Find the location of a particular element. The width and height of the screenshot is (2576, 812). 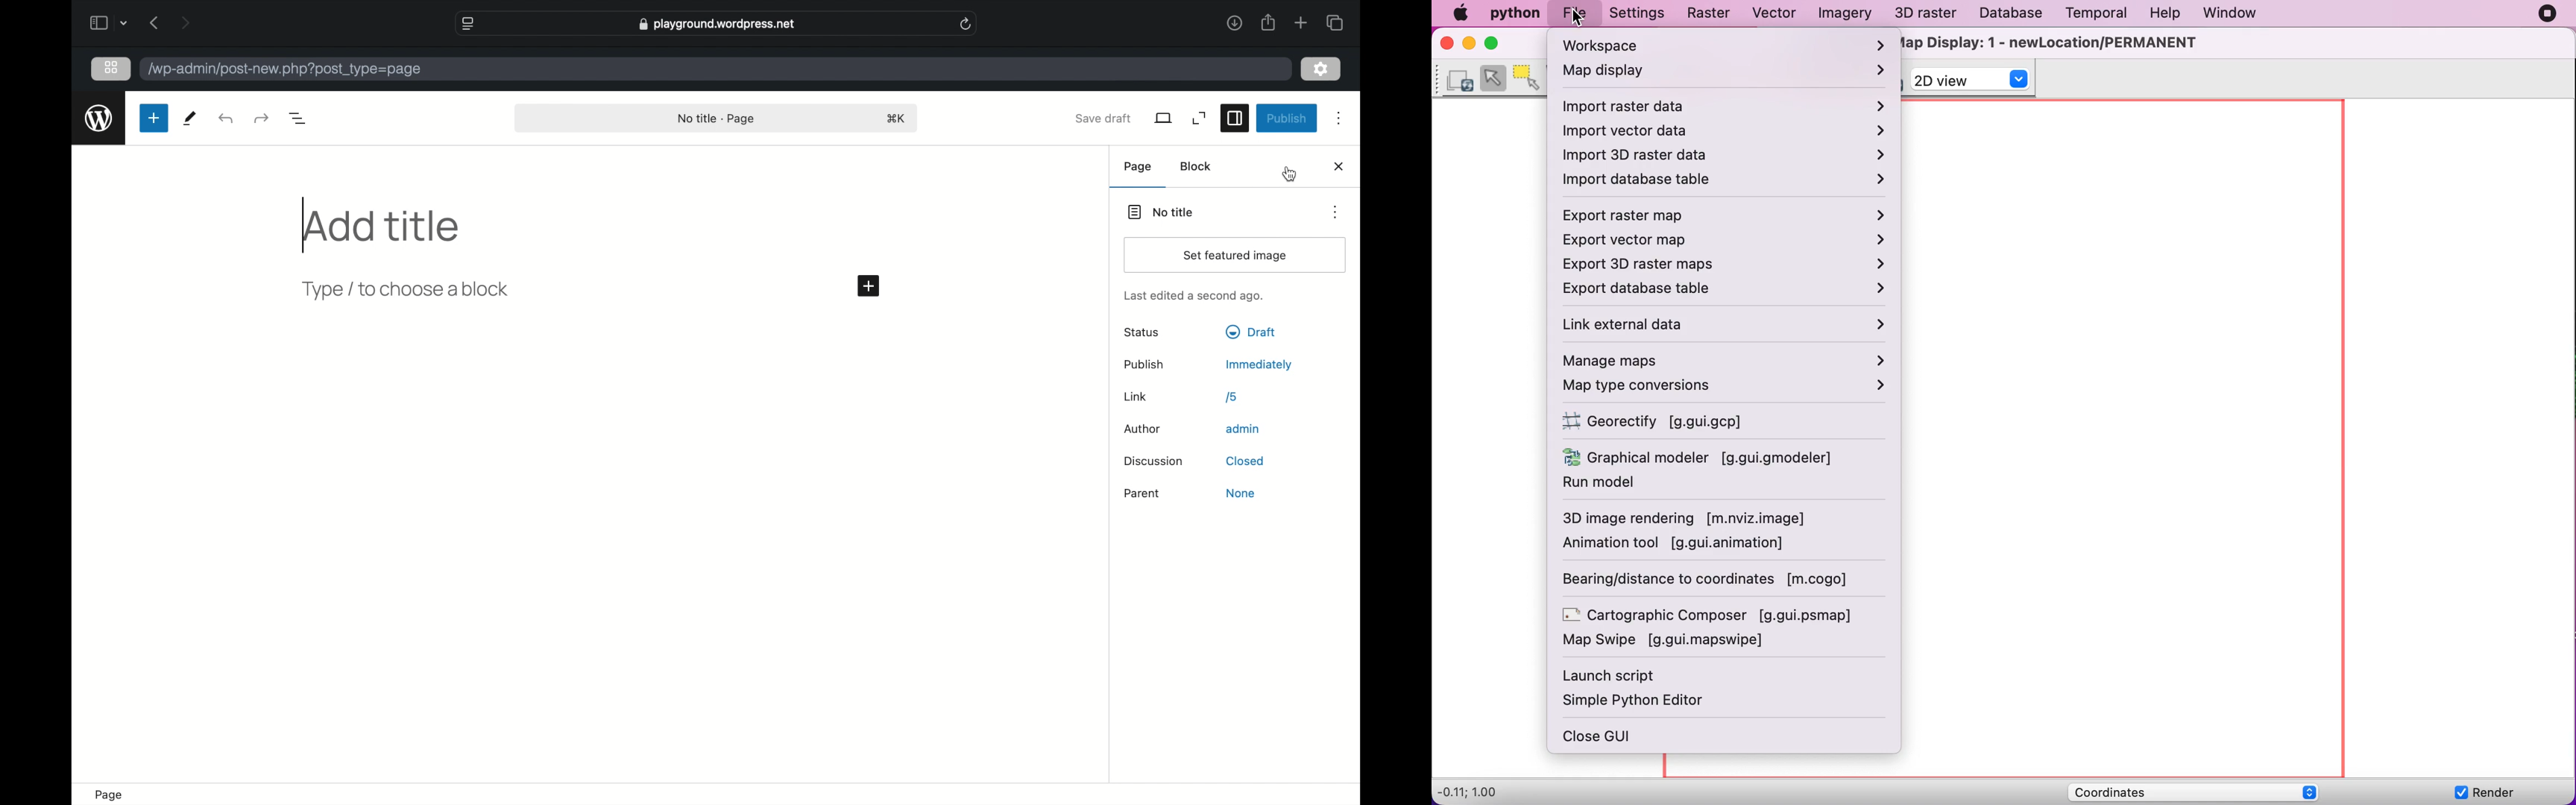

view is located at coordinates (1165, 118).